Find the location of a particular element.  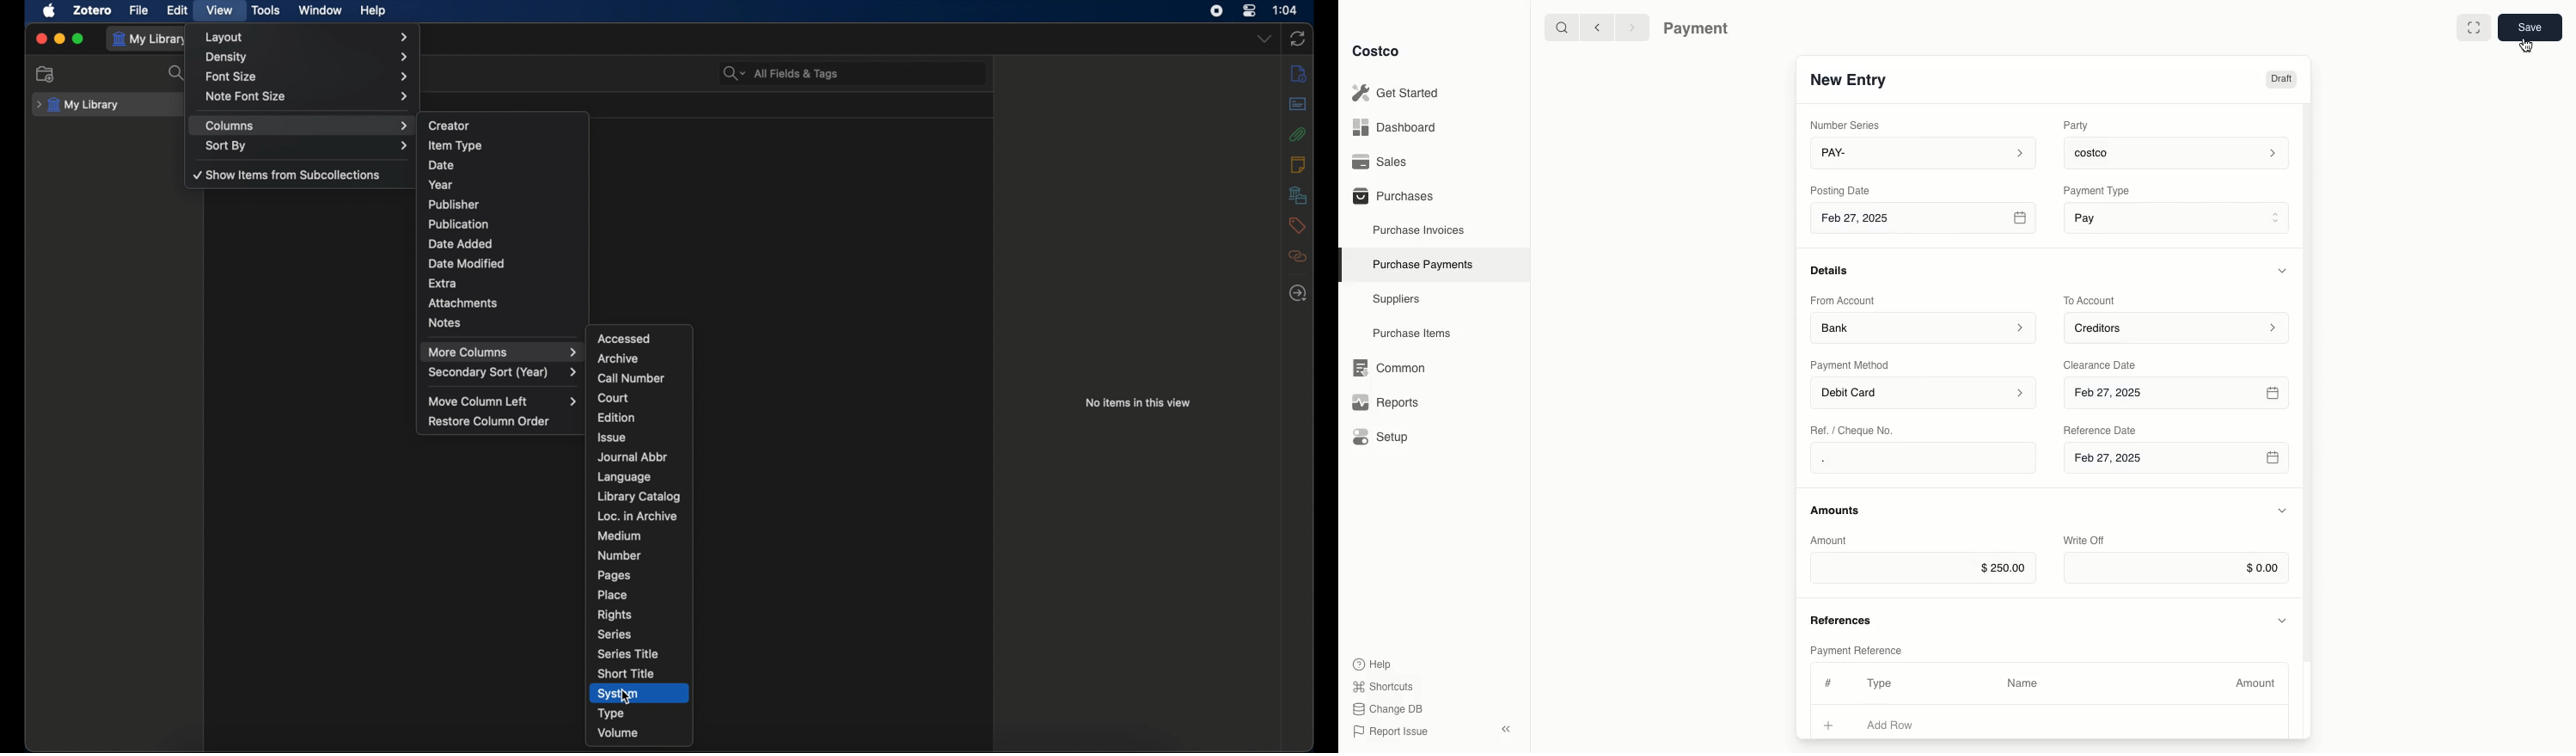

search is located at coordinates (177, 73).